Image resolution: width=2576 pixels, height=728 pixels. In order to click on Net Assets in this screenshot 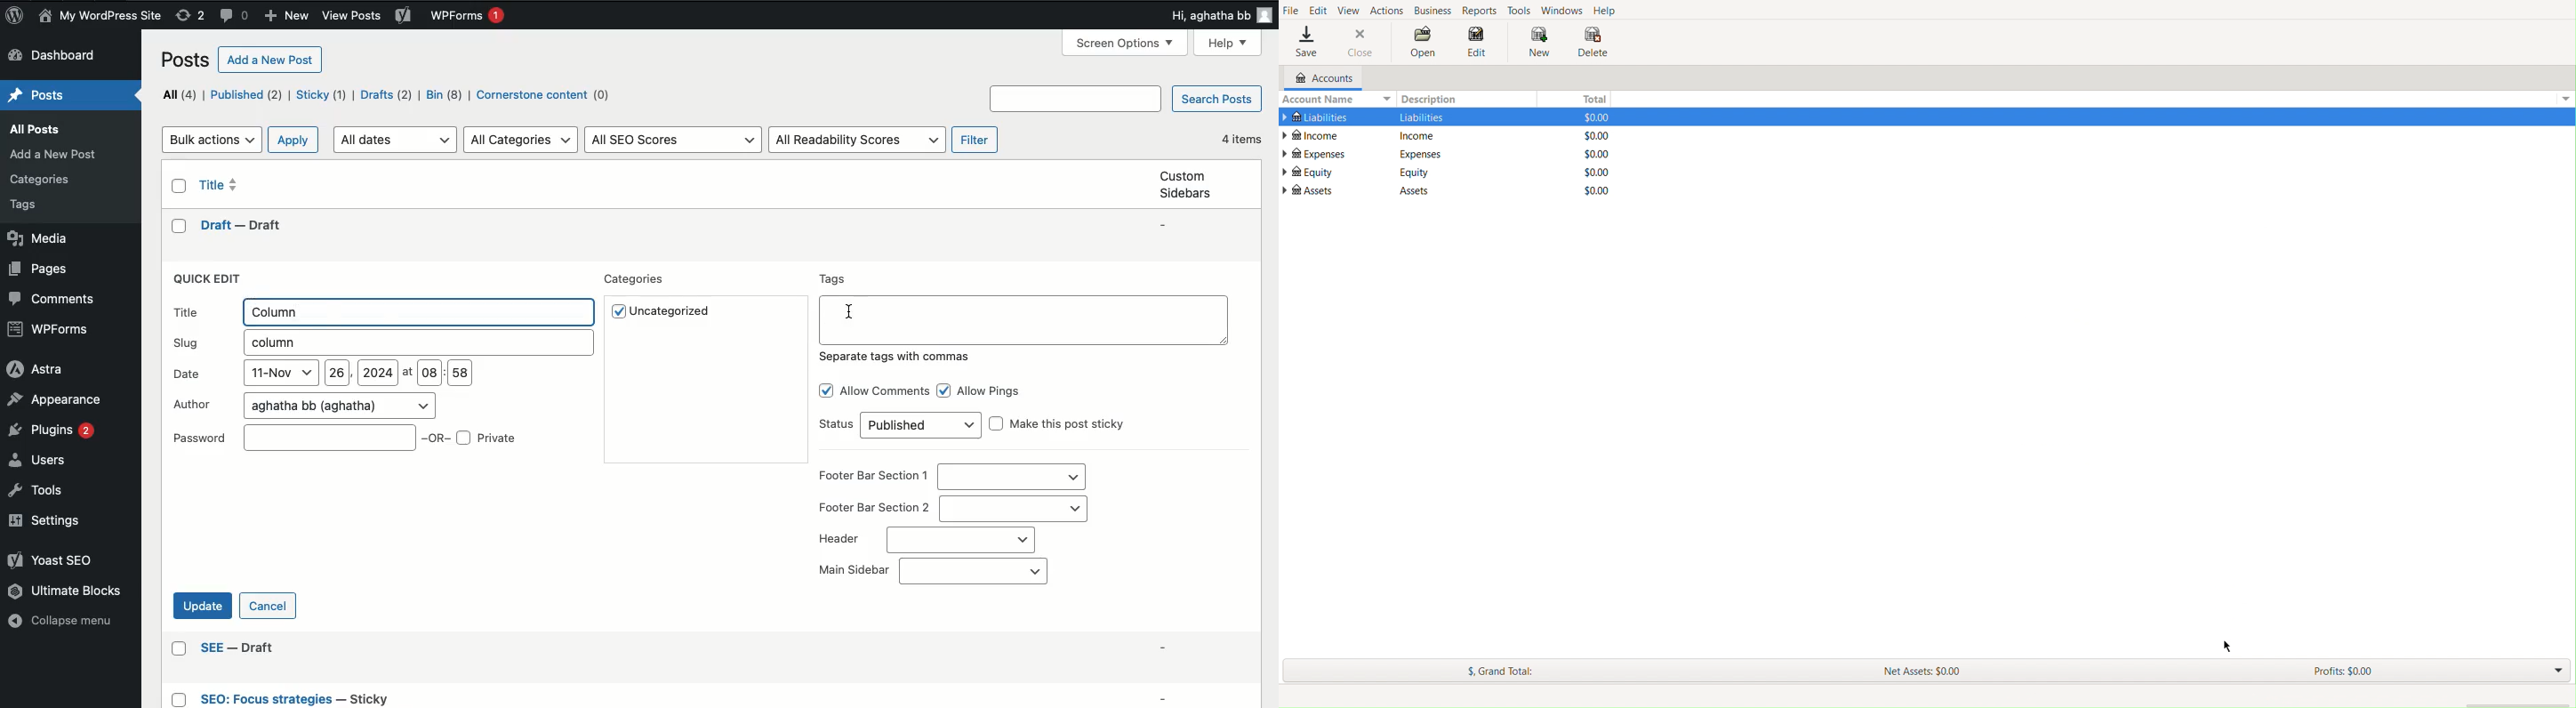, I will do `click(1925, 669)`.